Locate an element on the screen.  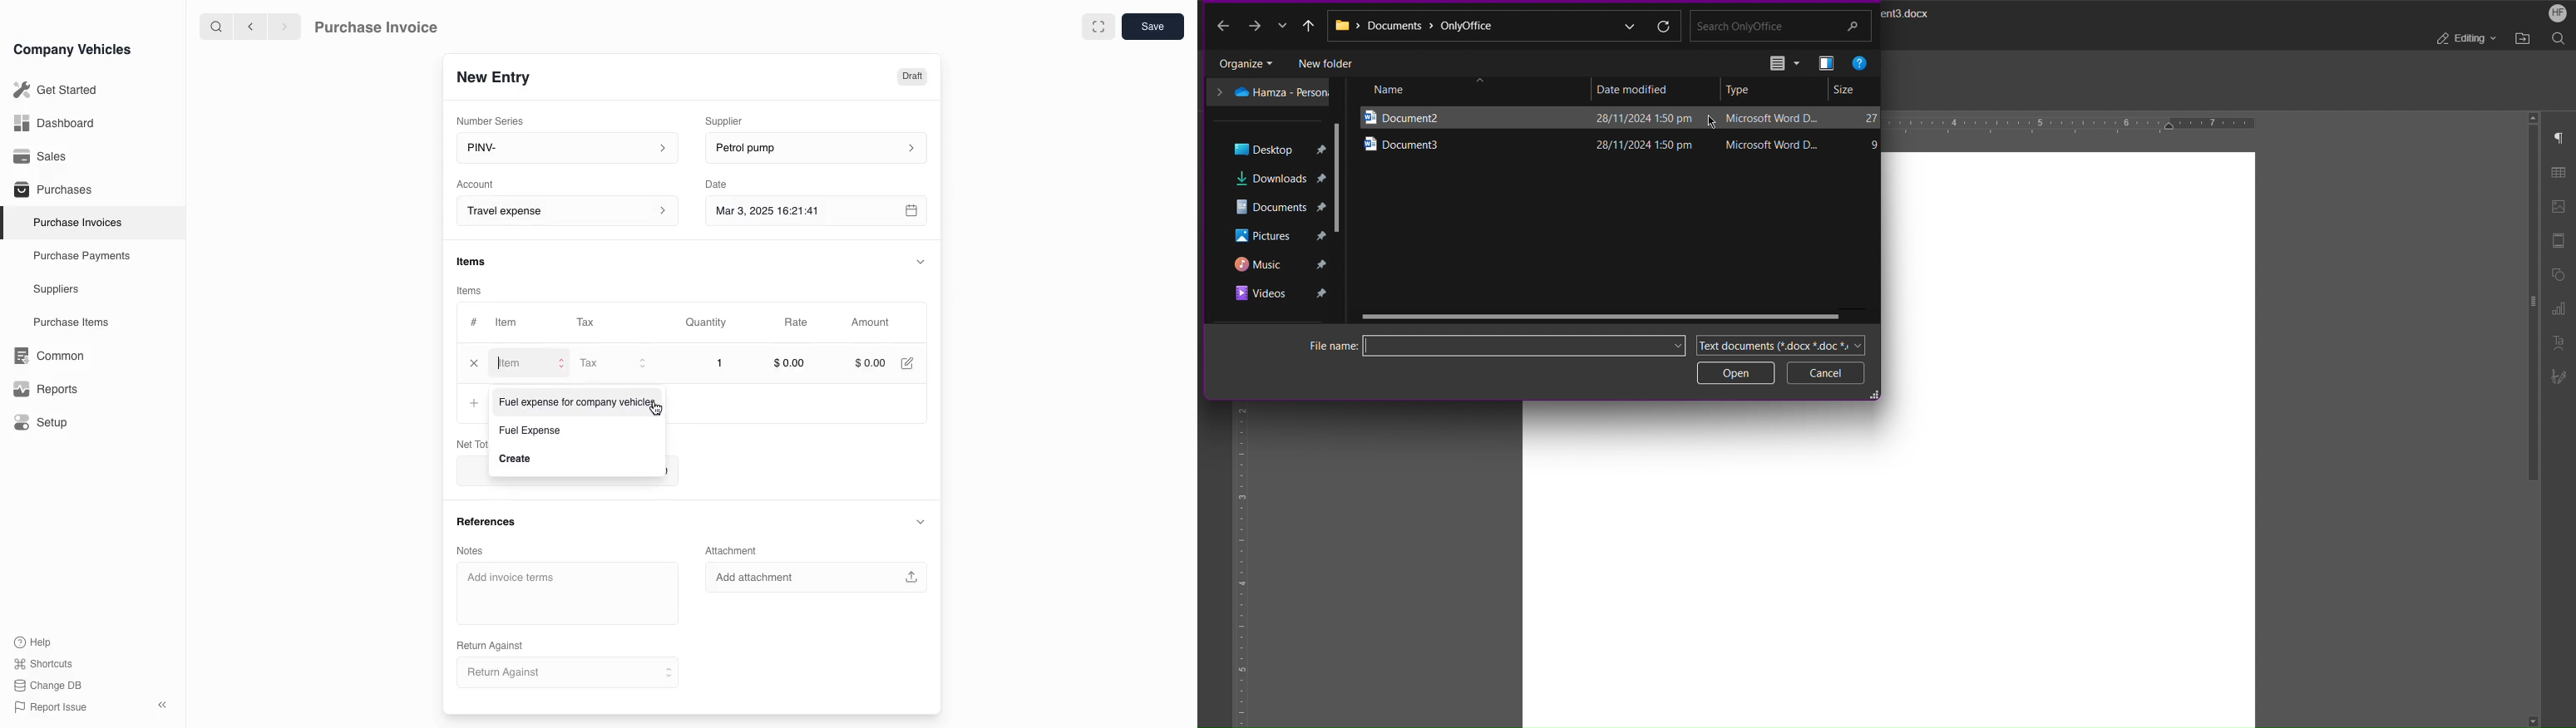
Cancel is located at coordinates (1826, 373).